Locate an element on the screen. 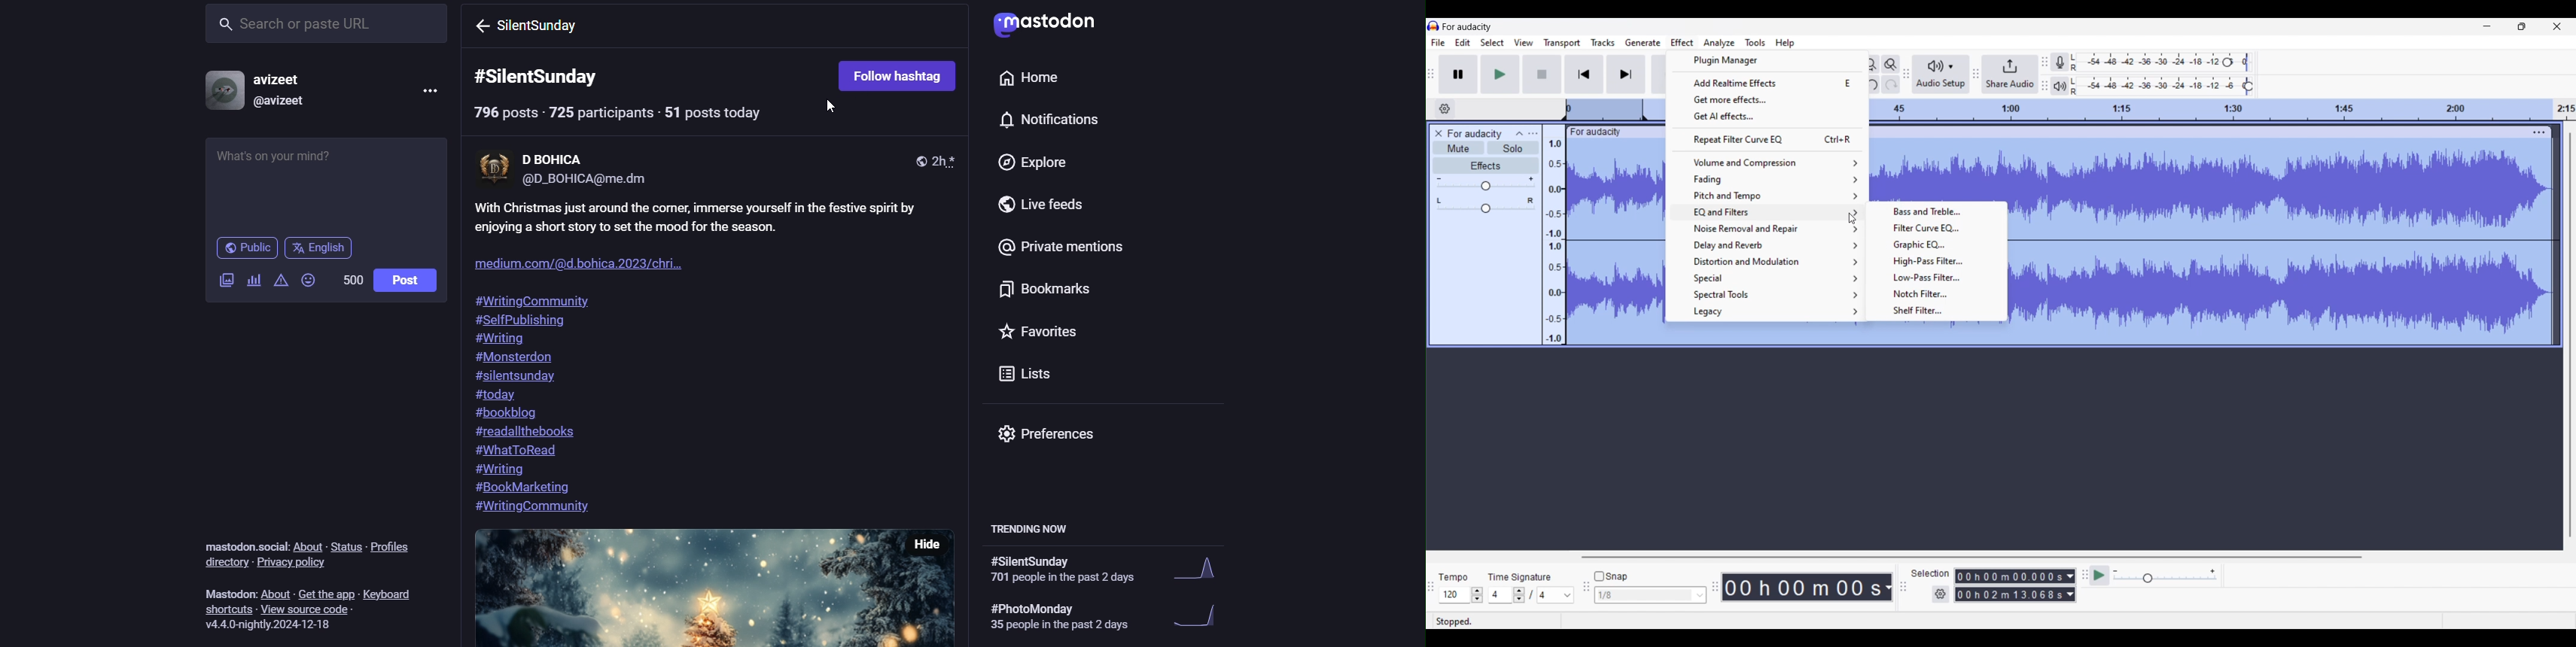  SilentSunday is located at coordinates (550, 28).